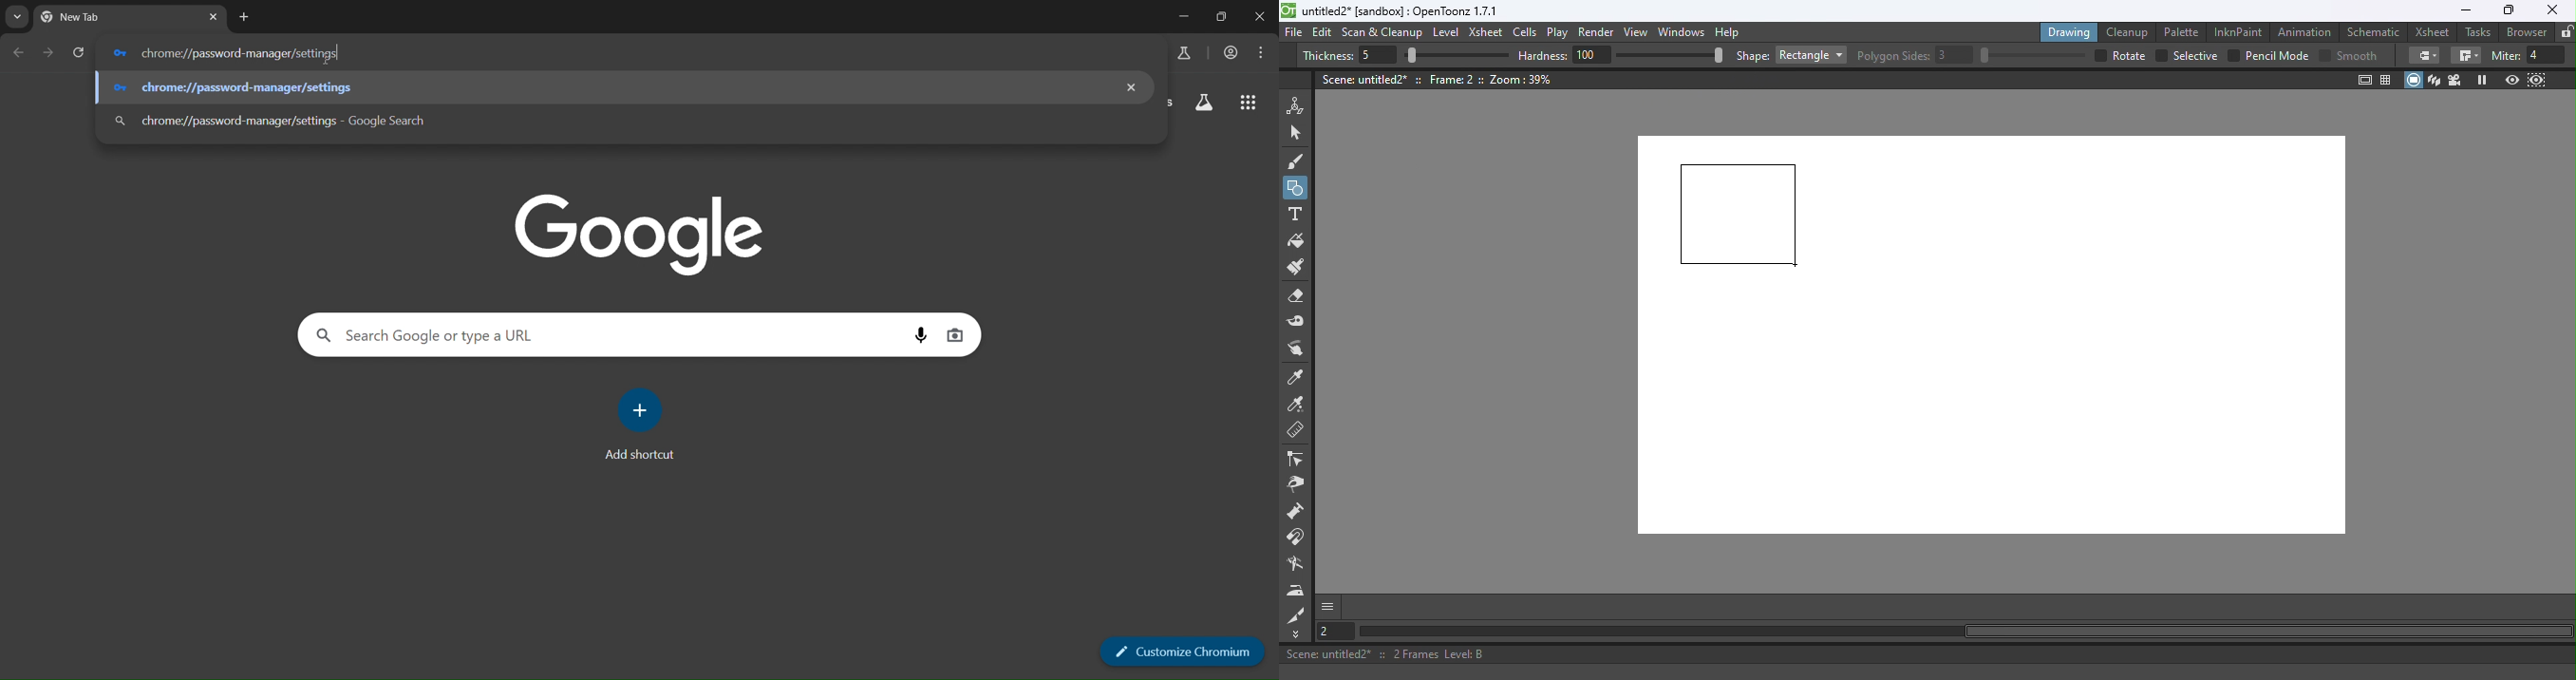 This screenshot has width=2576, height=700. What do you see at coordinates (2160, 56) in the screenshot?
I see `checkbox` at bounding box center [2160, 56].